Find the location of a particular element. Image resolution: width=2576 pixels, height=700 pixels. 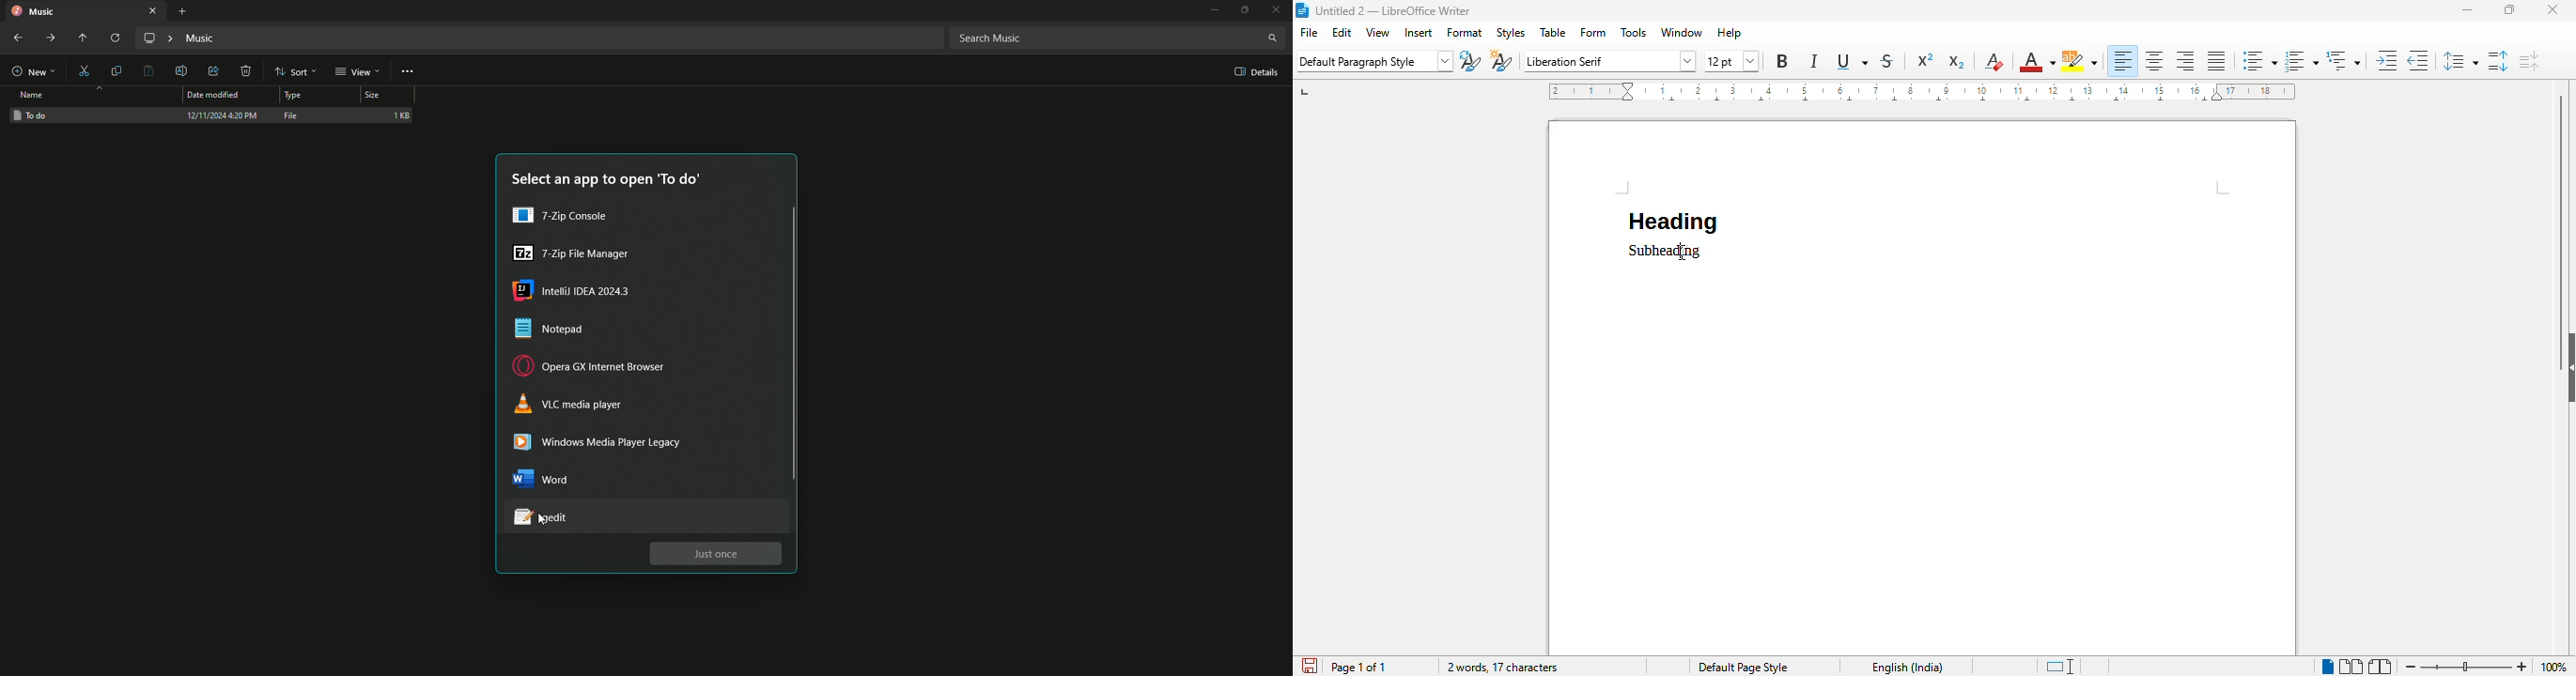

single-page view is located at coordinates (2328, 667).